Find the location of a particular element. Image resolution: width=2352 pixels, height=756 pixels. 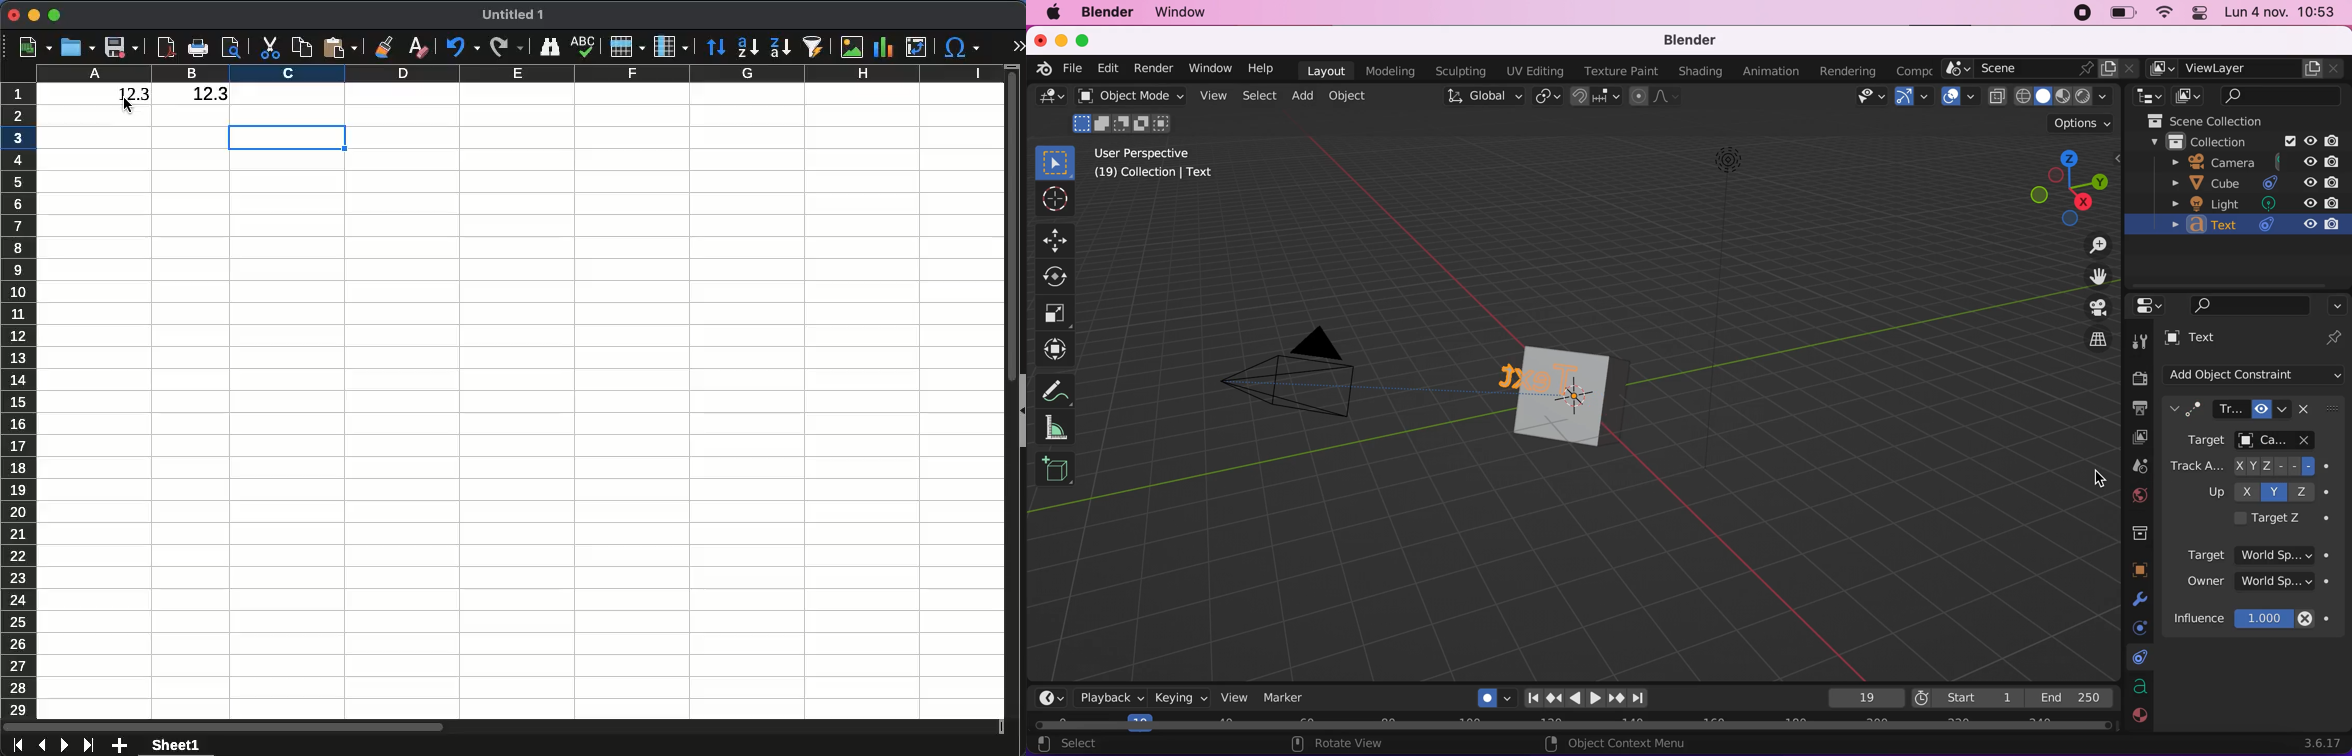

move the view is located at coordinates (2098, 277).